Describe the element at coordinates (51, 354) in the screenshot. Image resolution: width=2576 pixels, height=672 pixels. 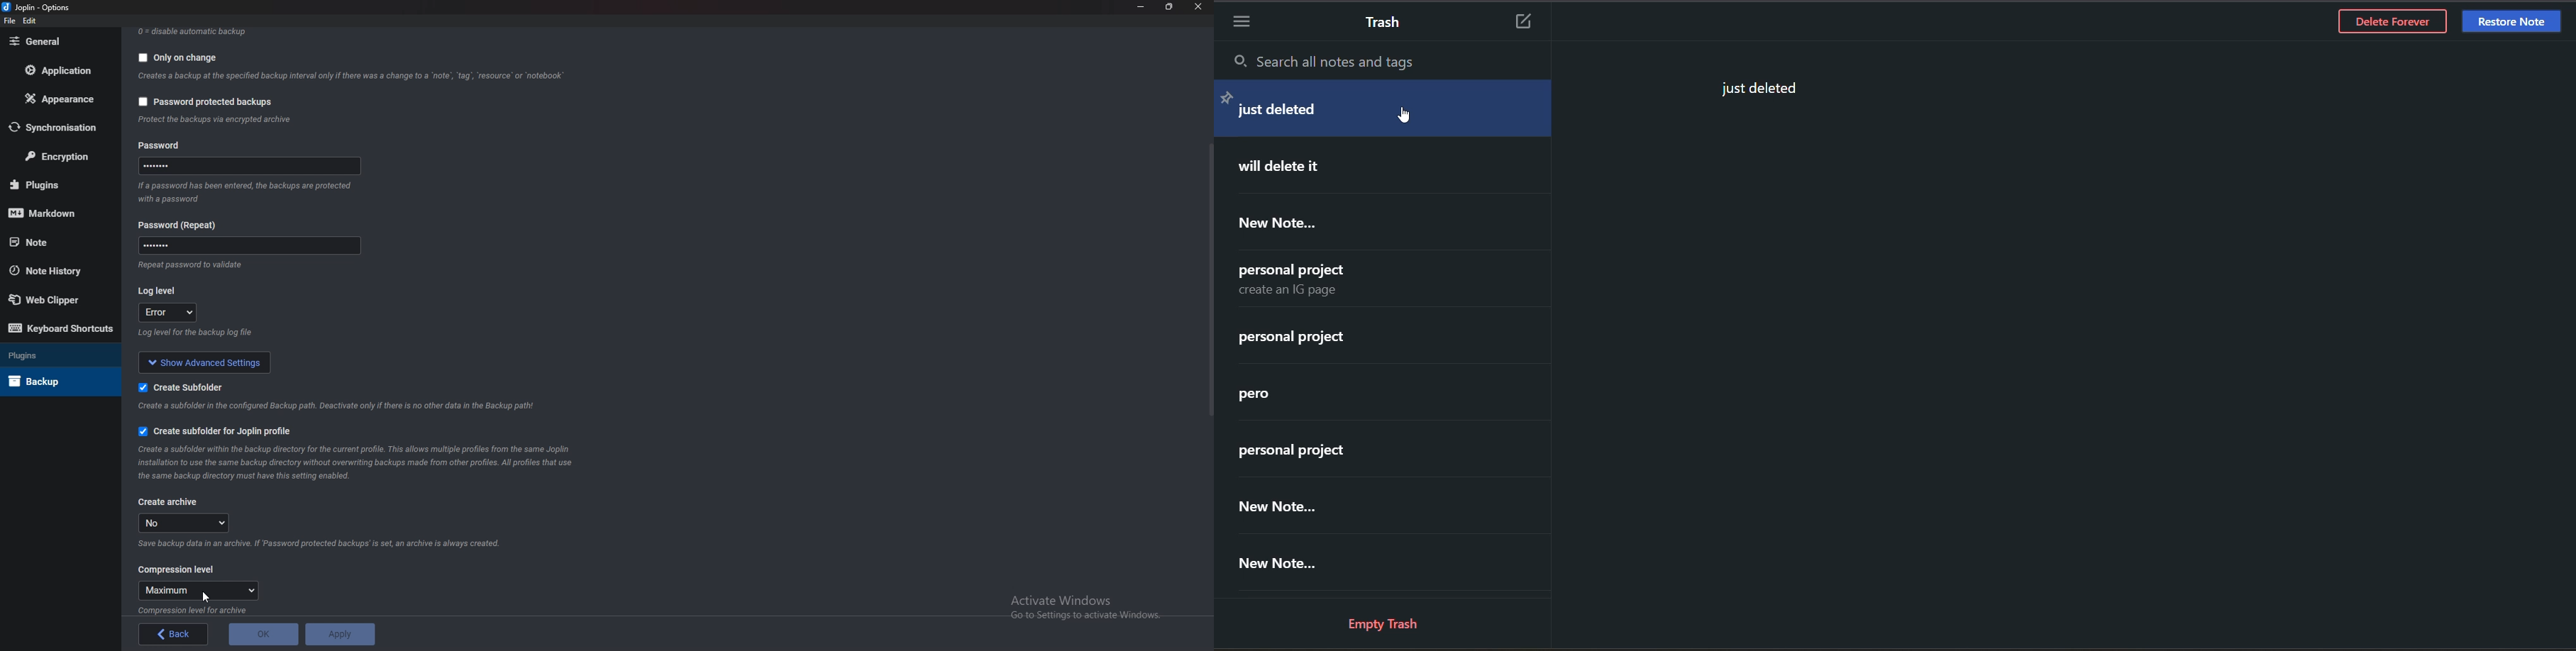
I see `Plugins` at that location.